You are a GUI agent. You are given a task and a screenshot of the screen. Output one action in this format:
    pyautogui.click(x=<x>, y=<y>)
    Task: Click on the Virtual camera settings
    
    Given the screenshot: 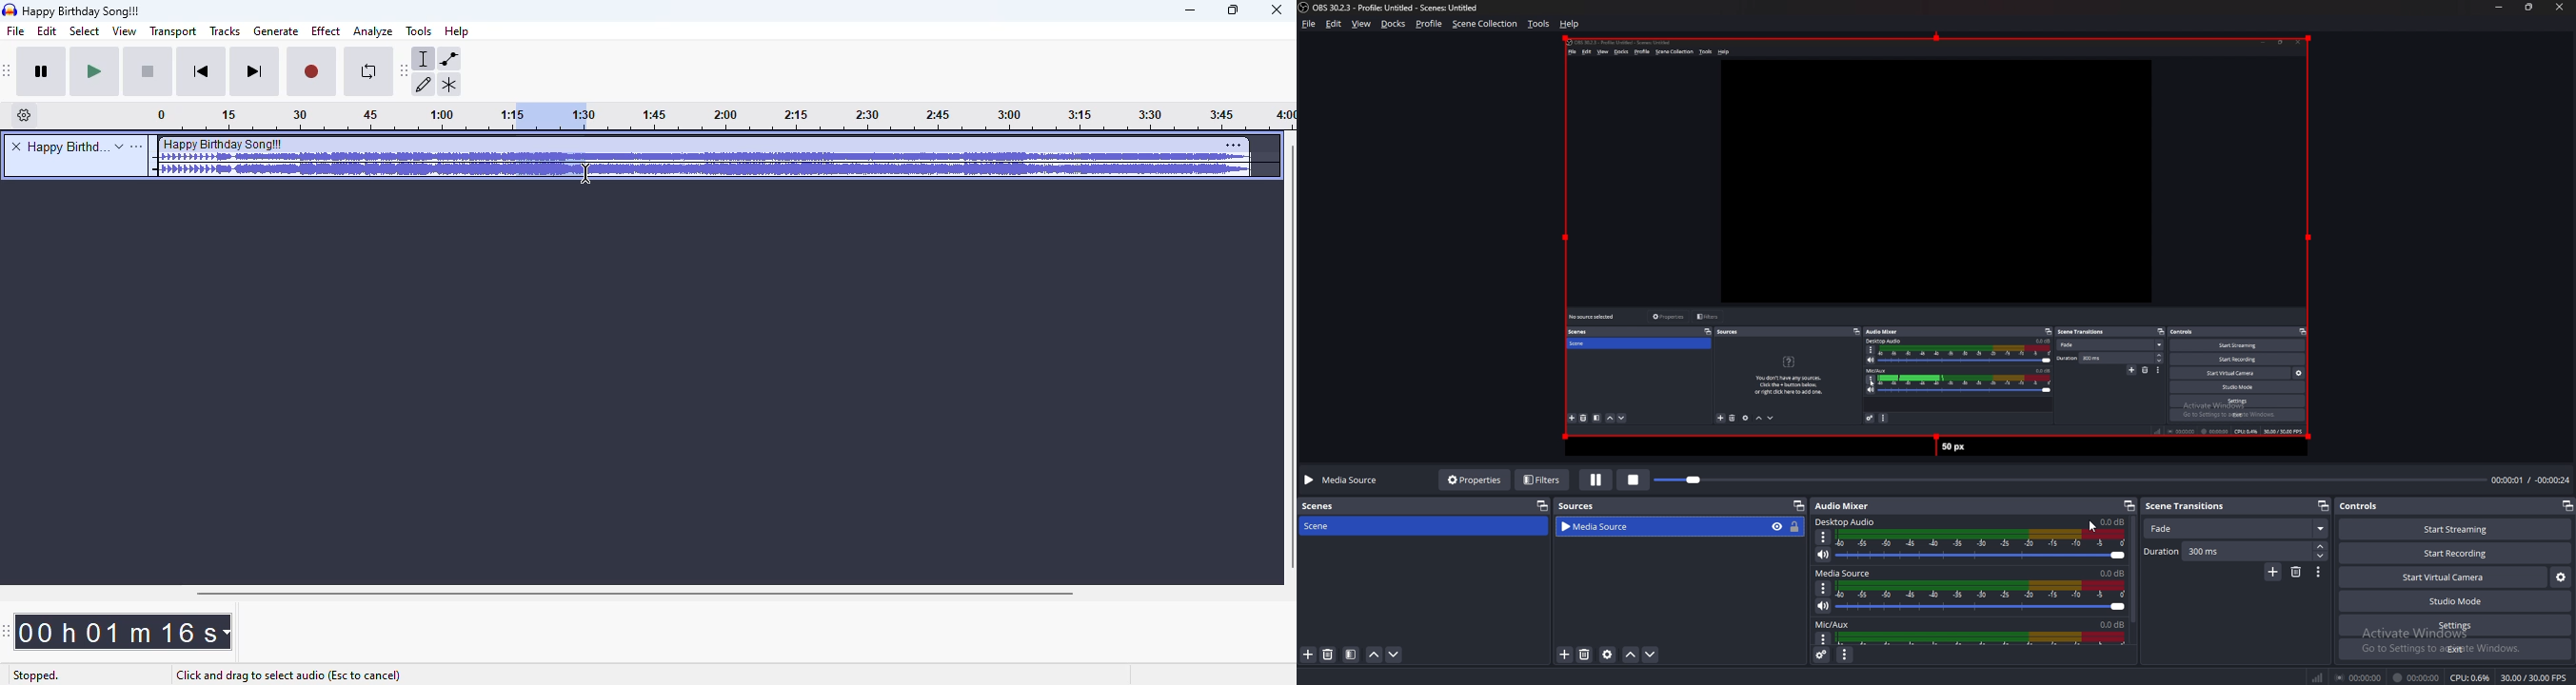 What is the action you would take?
    pyautogui.click(x=2561, y=578)
    